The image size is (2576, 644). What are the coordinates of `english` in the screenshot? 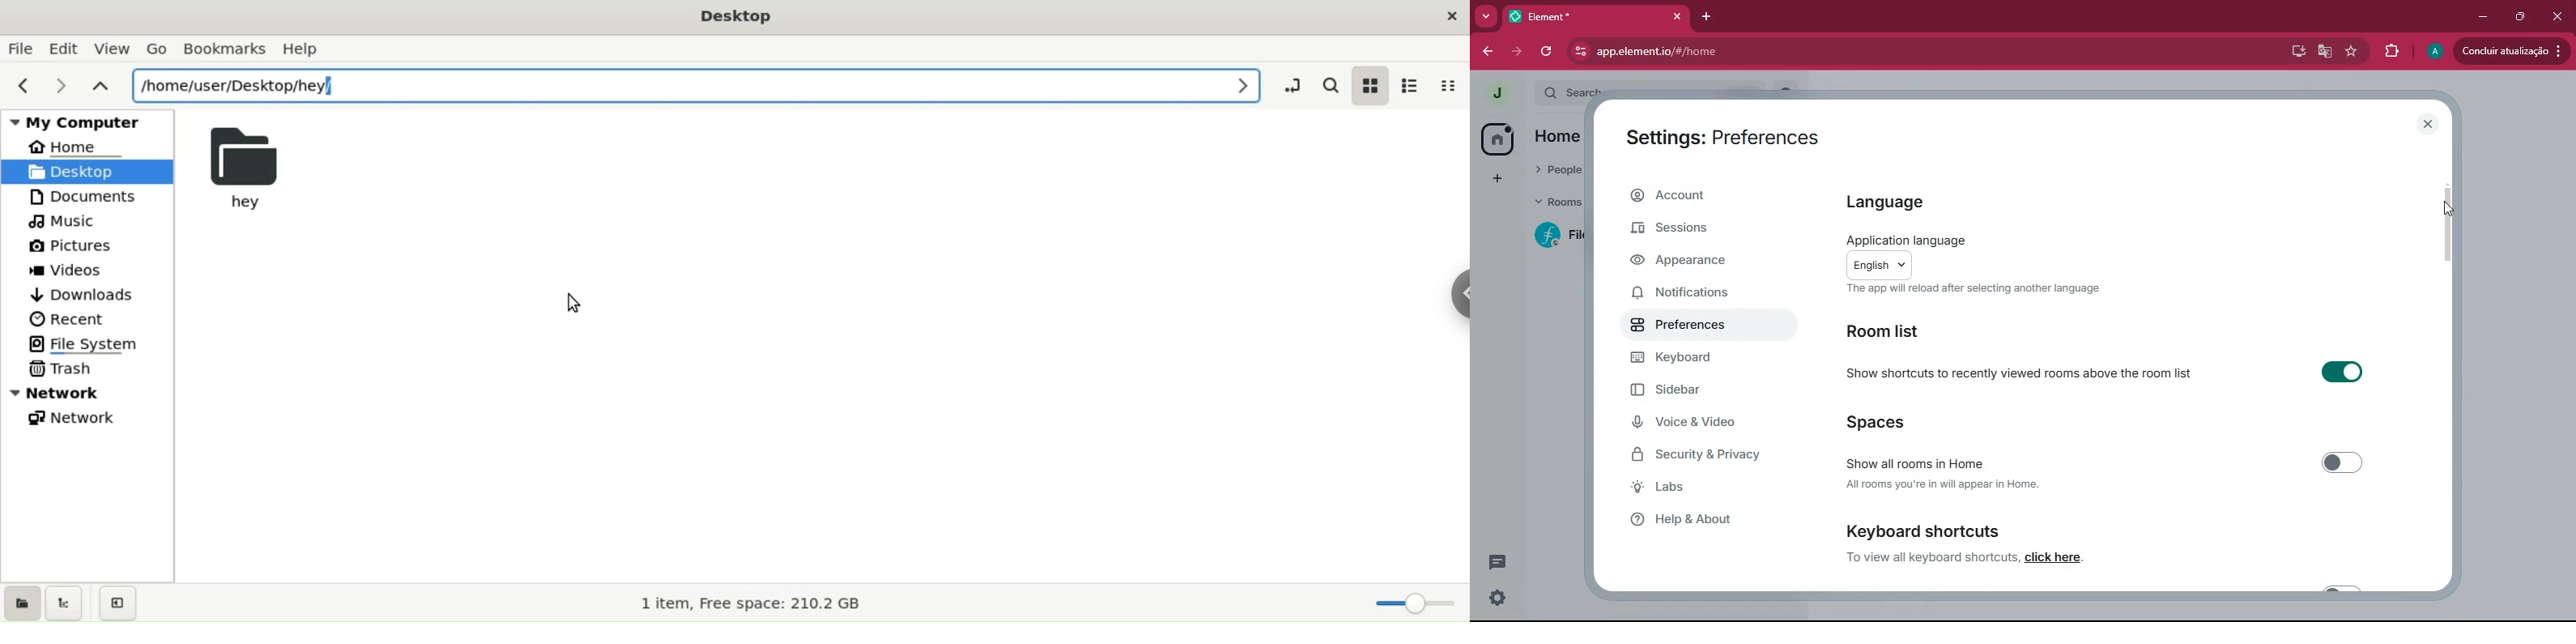 It's located at (1877, 265).